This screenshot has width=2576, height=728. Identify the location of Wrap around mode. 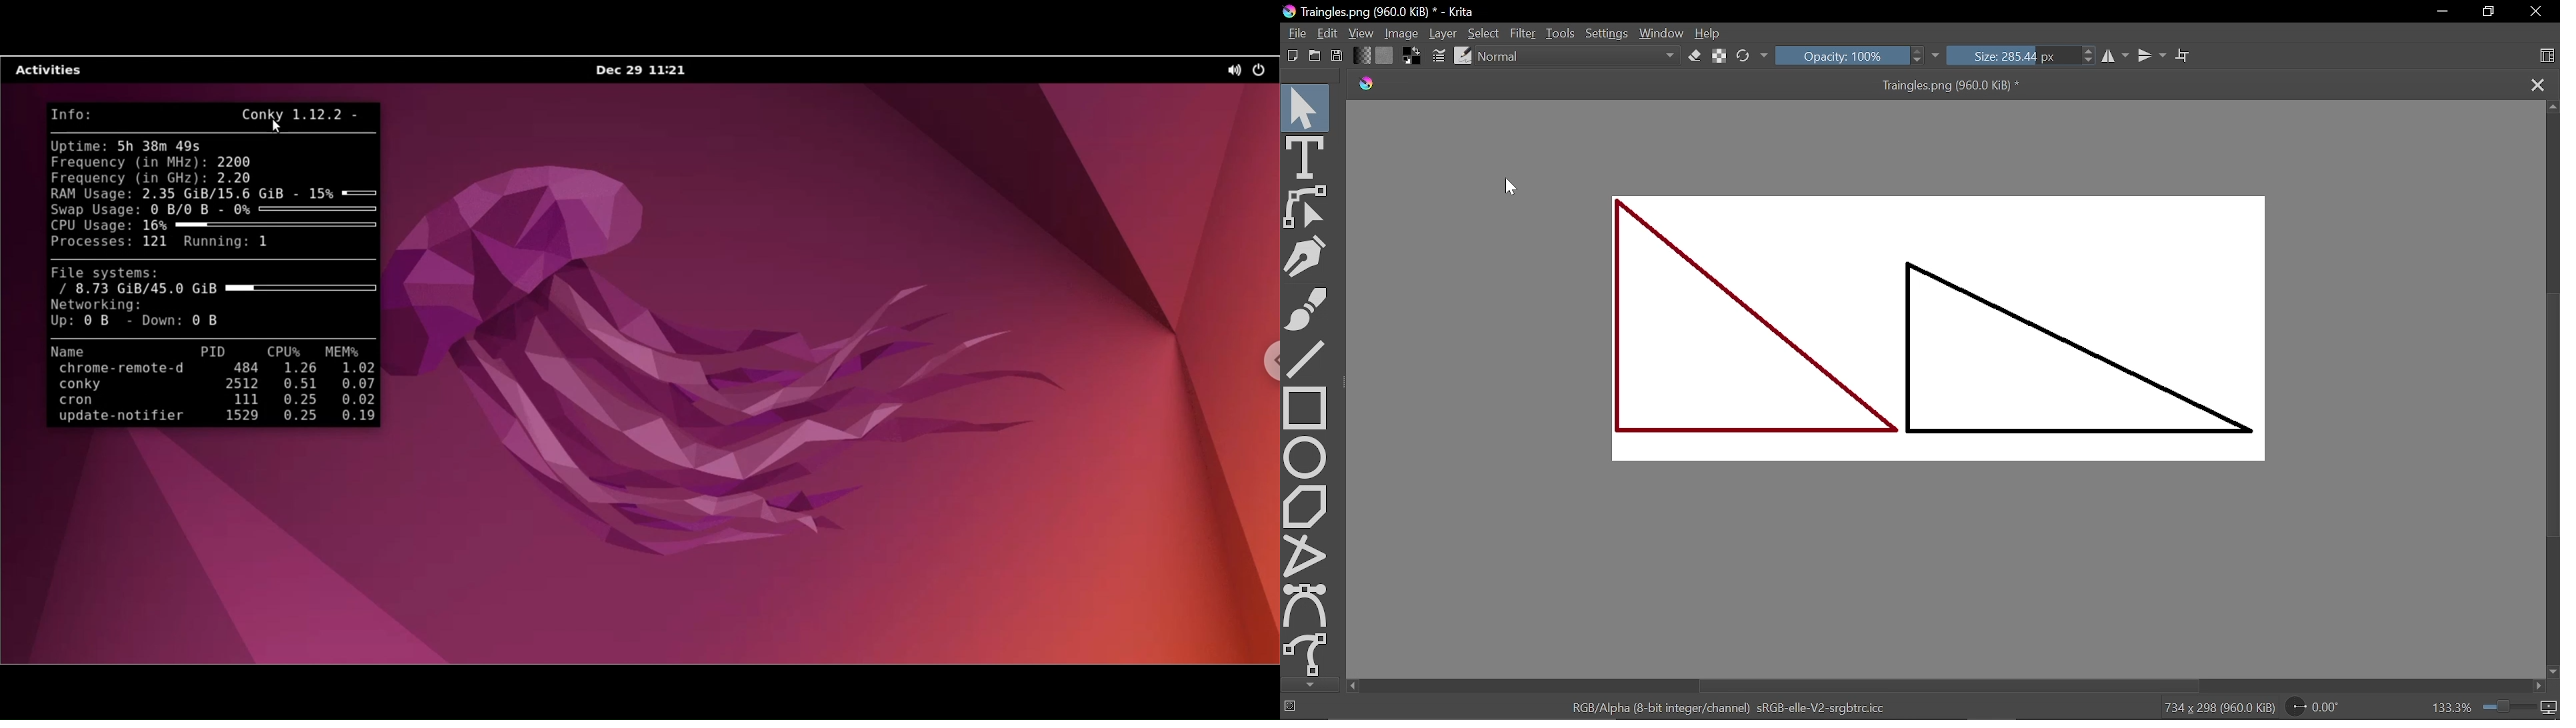
(2184, 56).